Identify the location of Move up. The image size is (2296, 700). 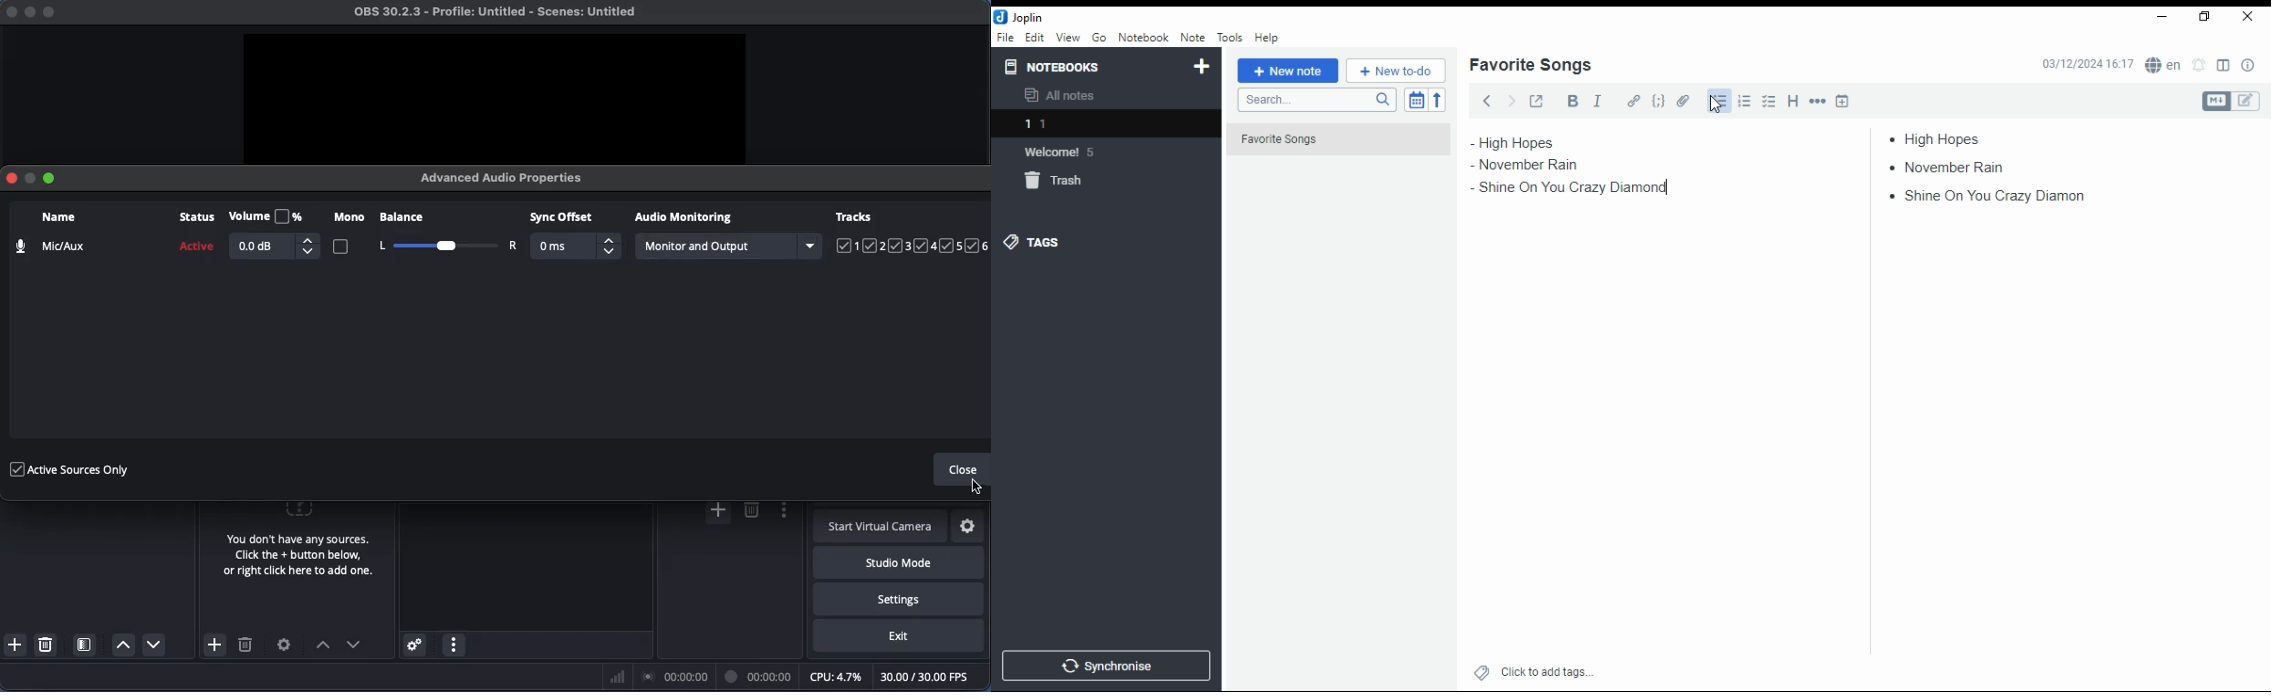
(123, 645).